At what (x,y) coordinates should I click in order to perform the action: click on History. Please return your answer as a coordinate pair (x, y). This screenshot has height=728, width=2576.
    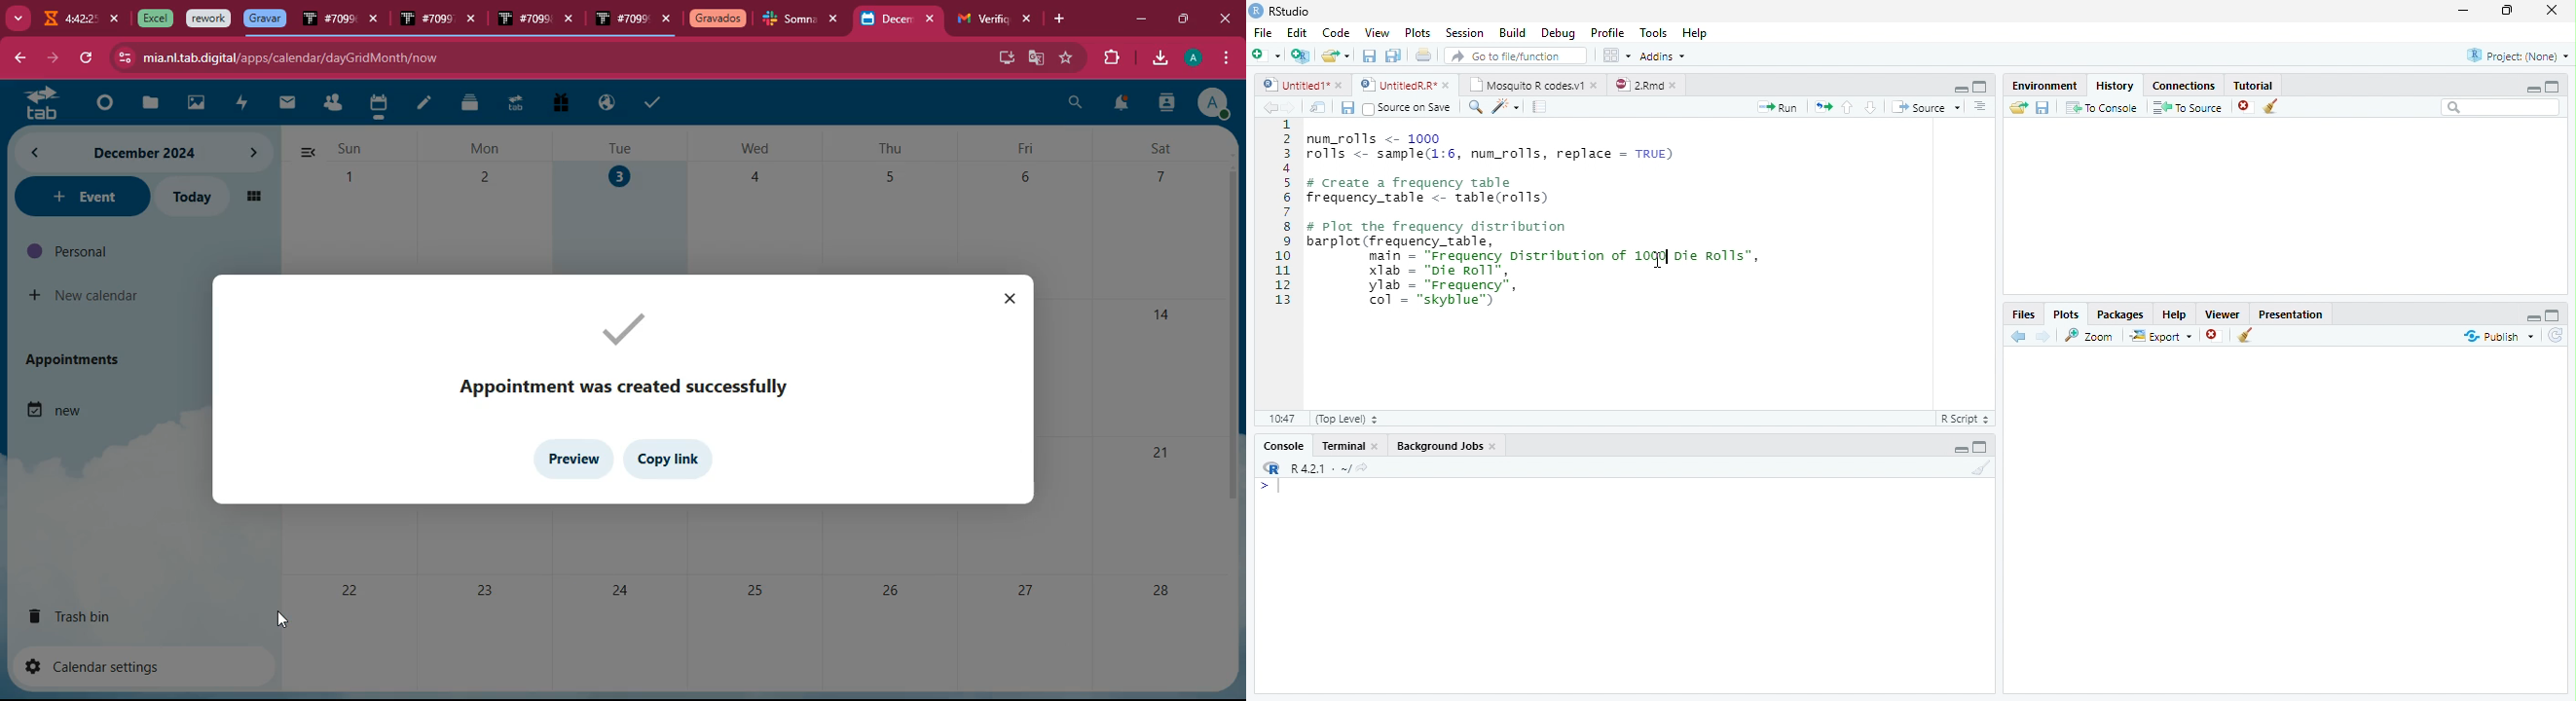
    Looking at the image, I should click on (2116, 84).